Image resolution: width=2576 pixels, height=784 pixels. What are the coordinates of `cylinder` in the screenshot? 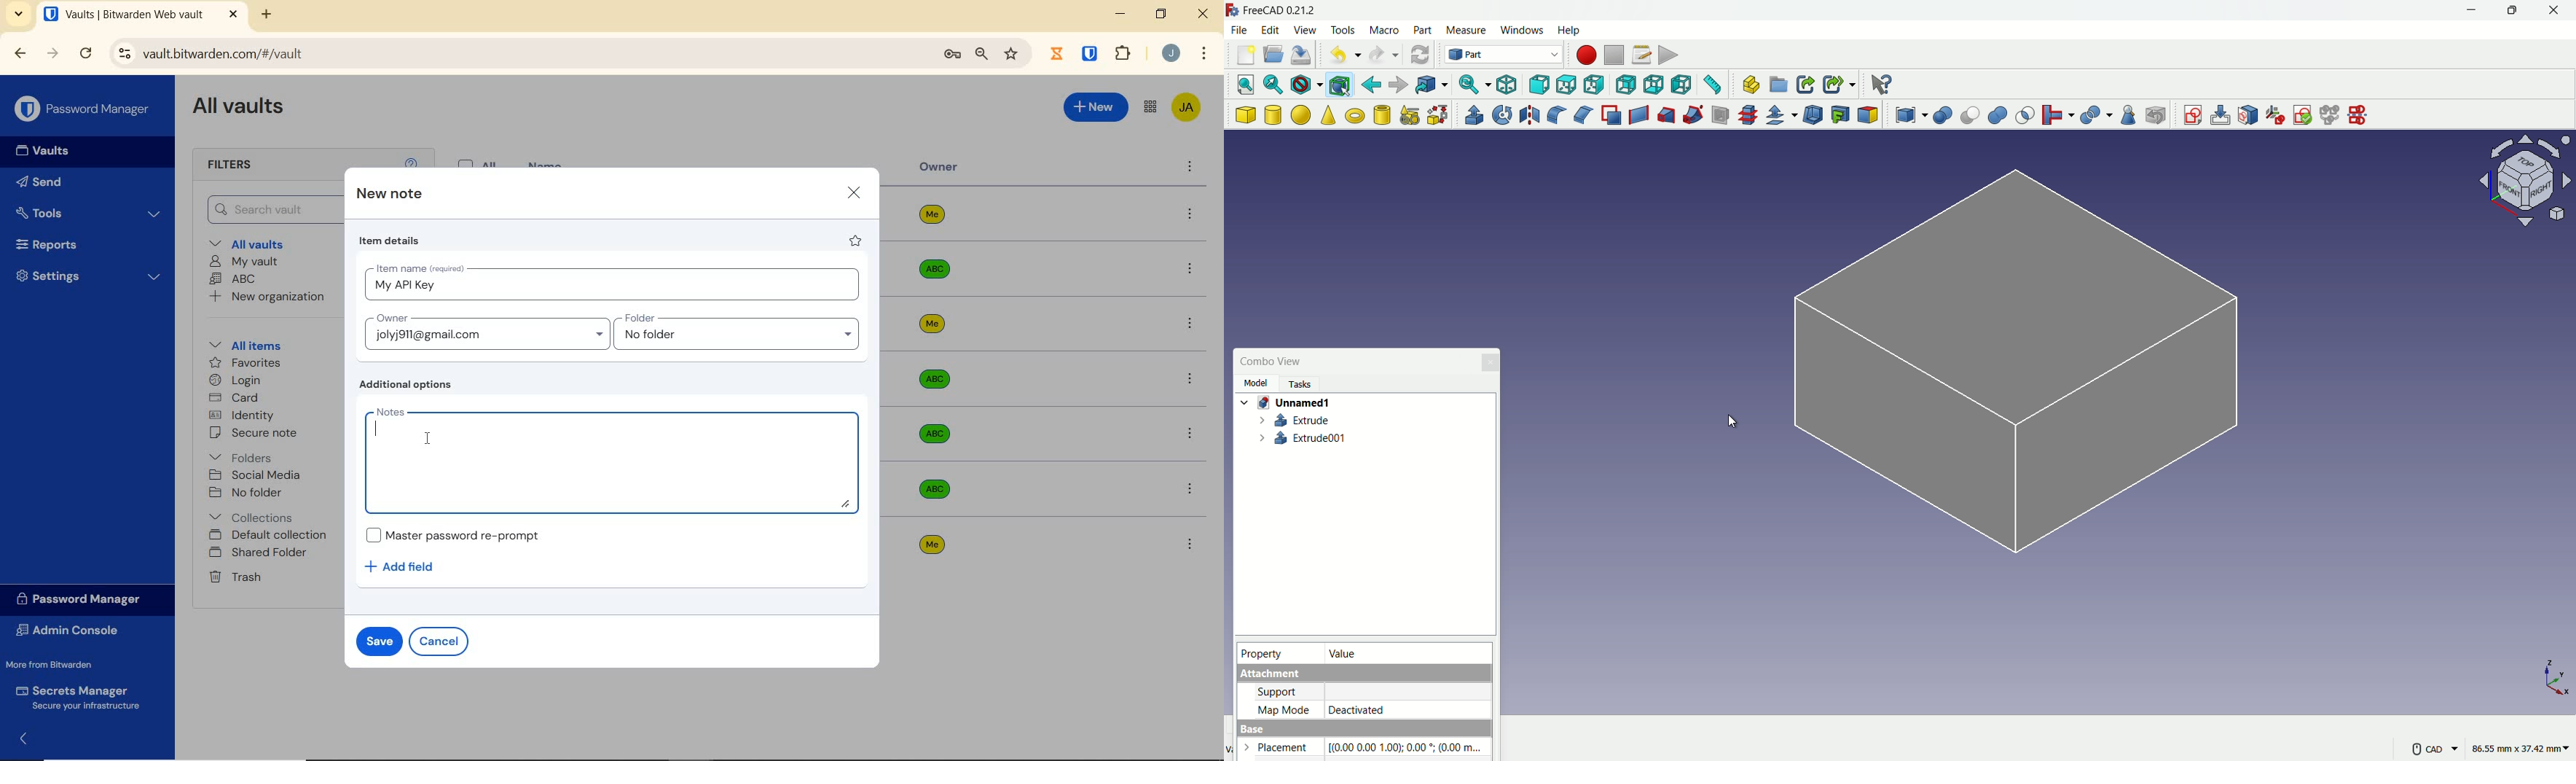 It's located at (1273, 115).